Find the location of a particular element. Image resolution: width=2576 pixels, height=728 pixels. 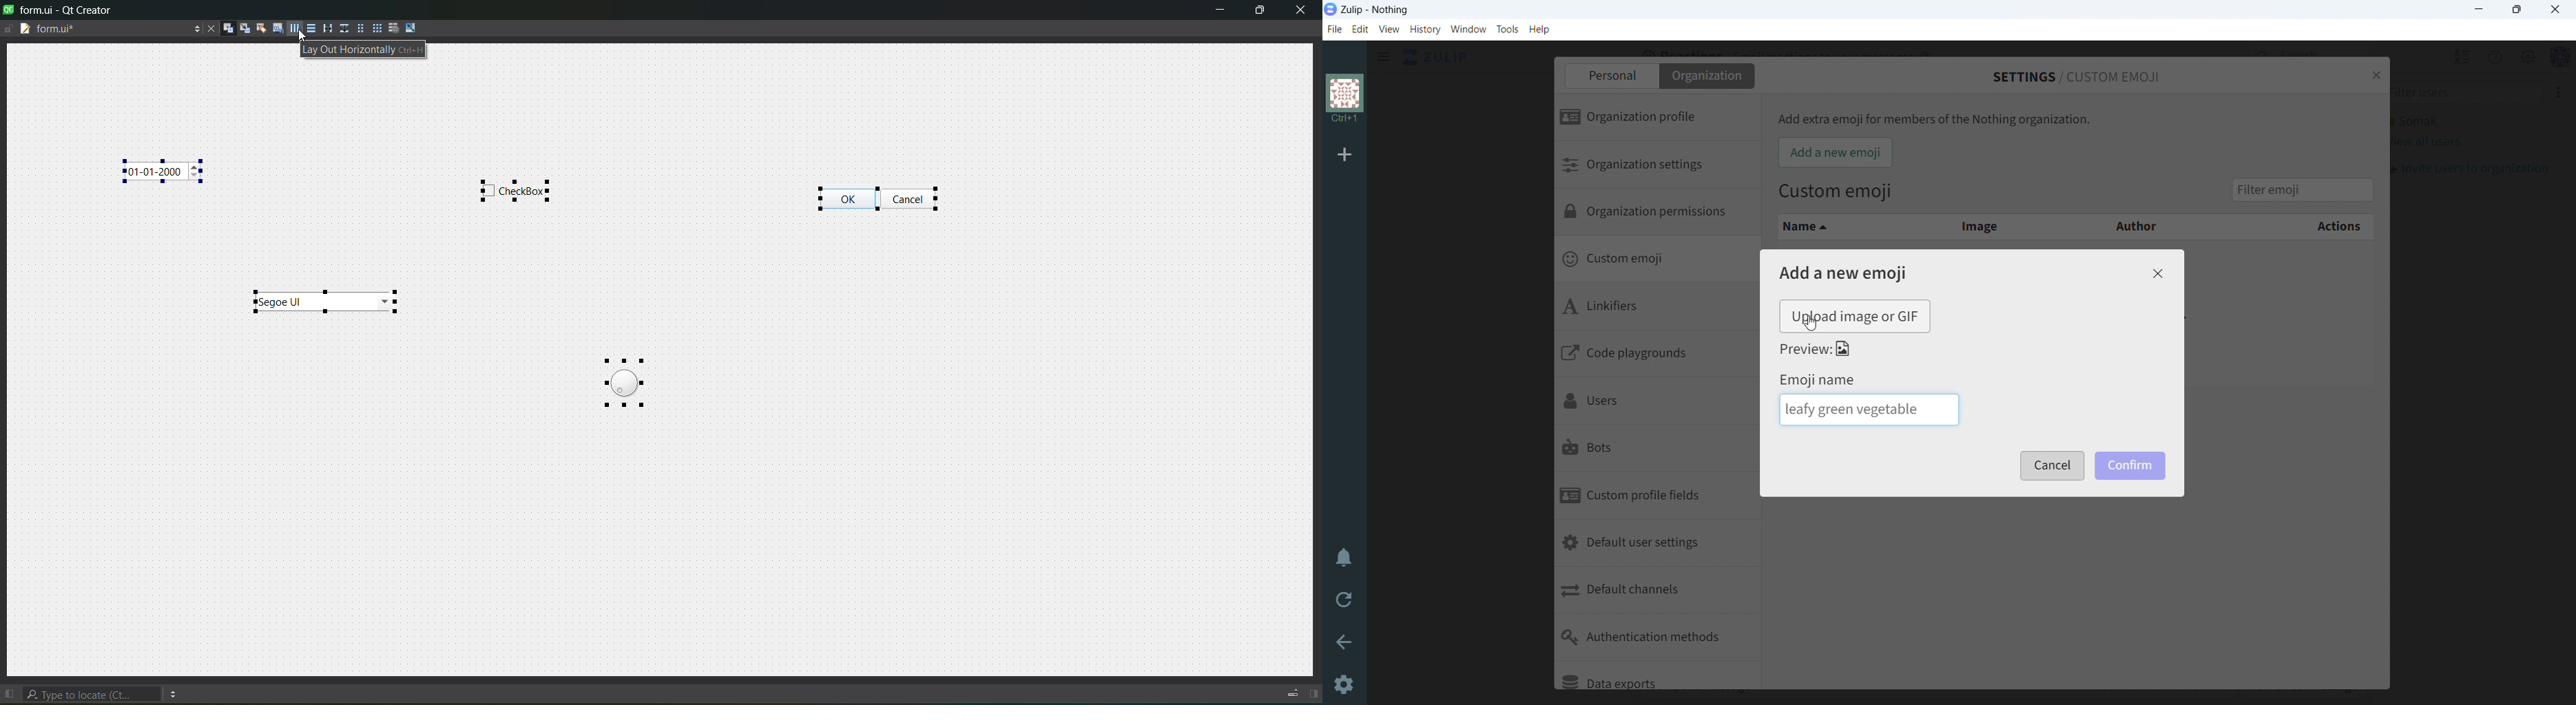

organization is located at coordinates (1708, 76).